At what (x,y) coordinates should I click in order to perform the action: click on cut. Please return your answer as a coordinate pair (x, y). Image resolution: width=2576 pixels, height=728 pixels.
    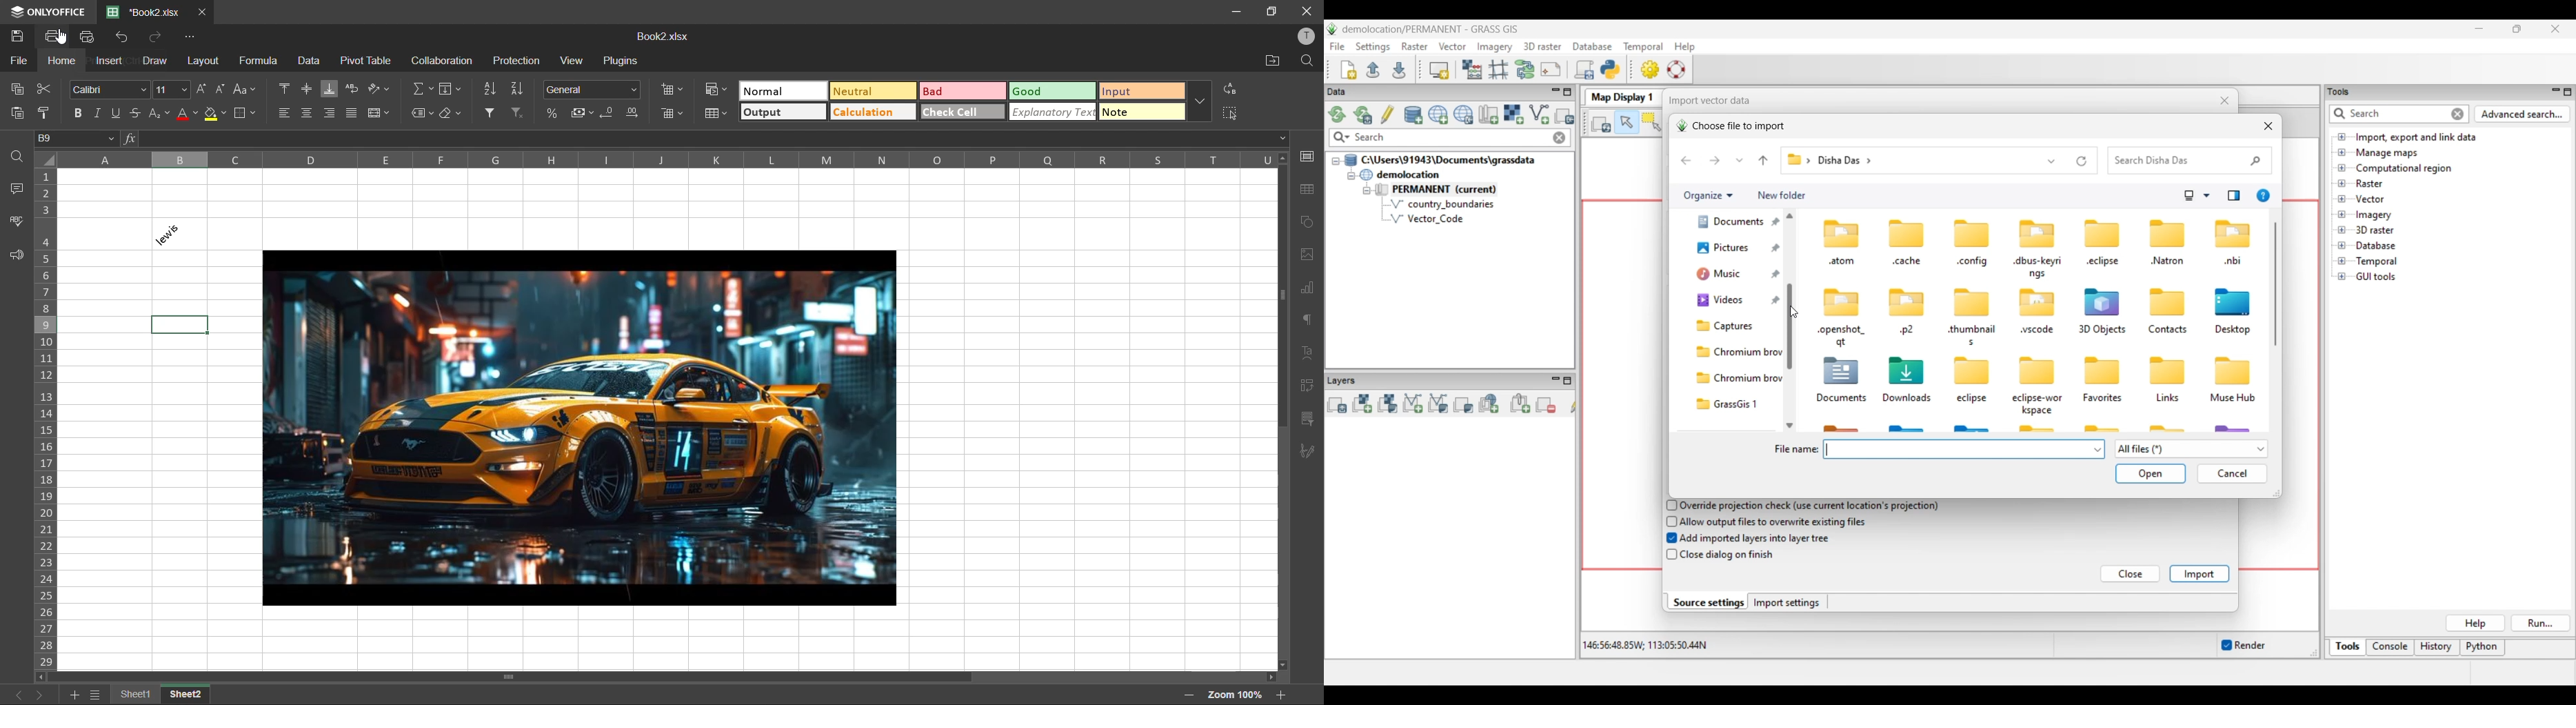
    Looking at the image, I should click on (42, 88).